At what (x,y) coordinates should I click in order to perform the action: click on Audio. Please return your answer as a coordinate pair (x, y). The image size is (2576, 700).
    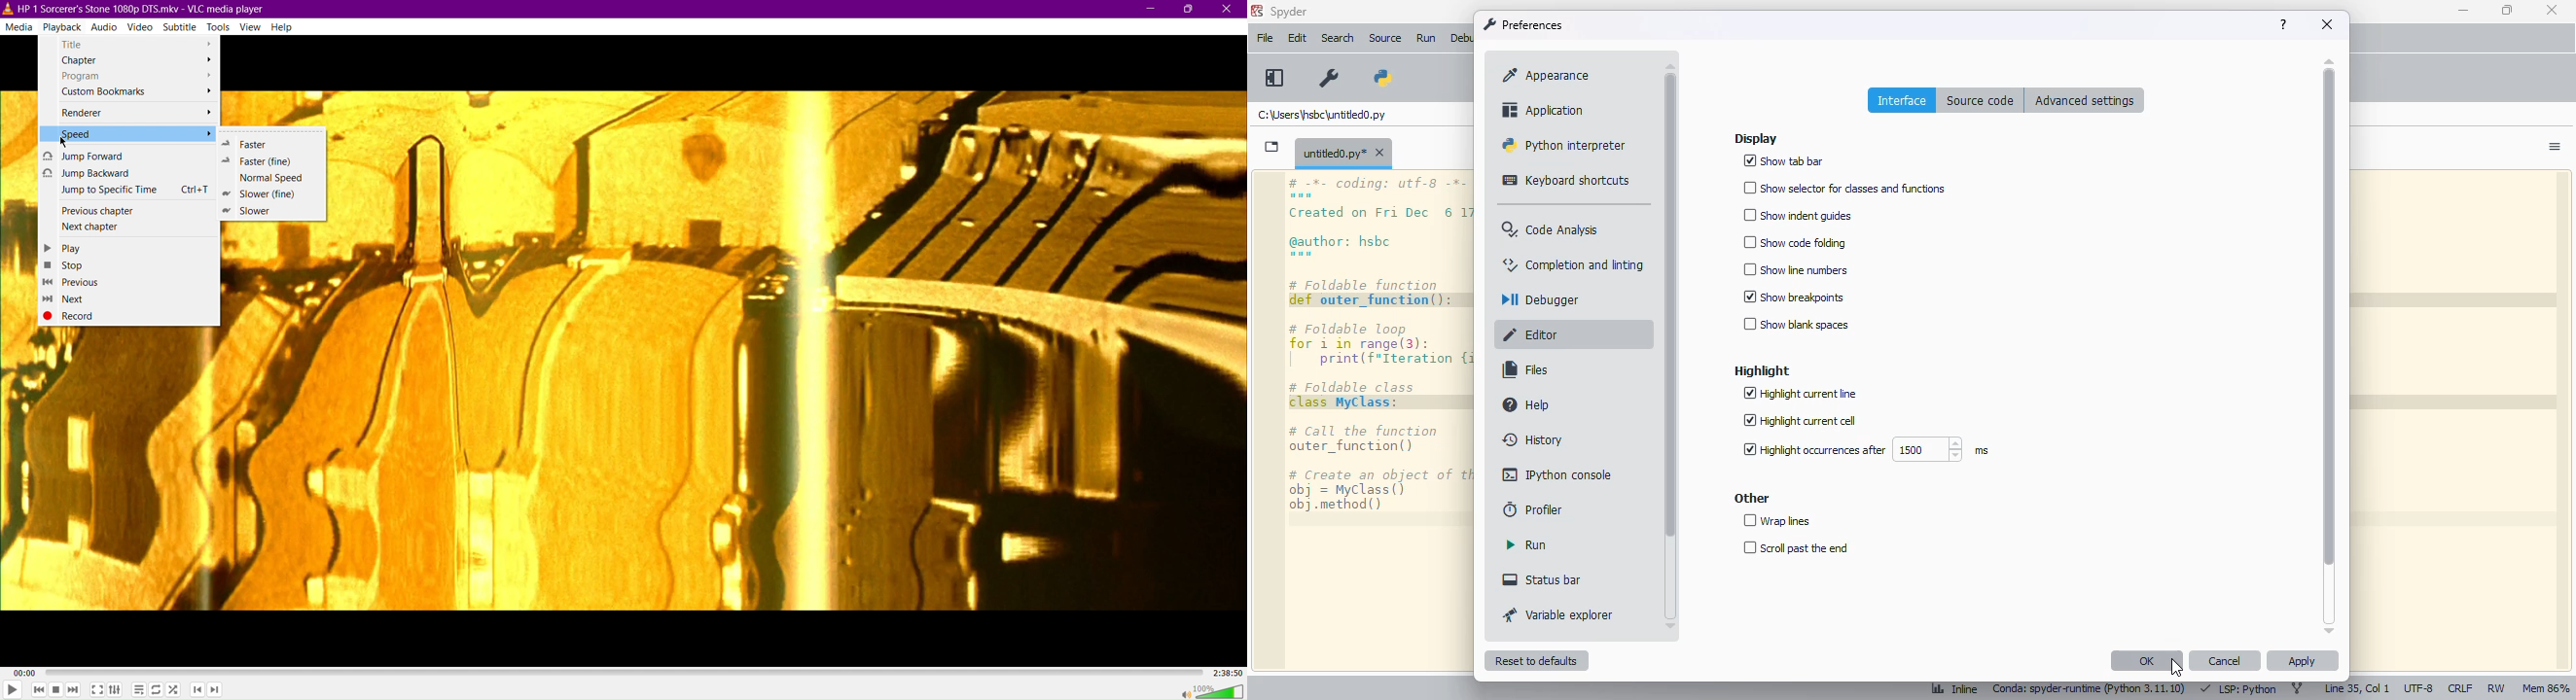
    Looking at the image, I should click on (106, 25).